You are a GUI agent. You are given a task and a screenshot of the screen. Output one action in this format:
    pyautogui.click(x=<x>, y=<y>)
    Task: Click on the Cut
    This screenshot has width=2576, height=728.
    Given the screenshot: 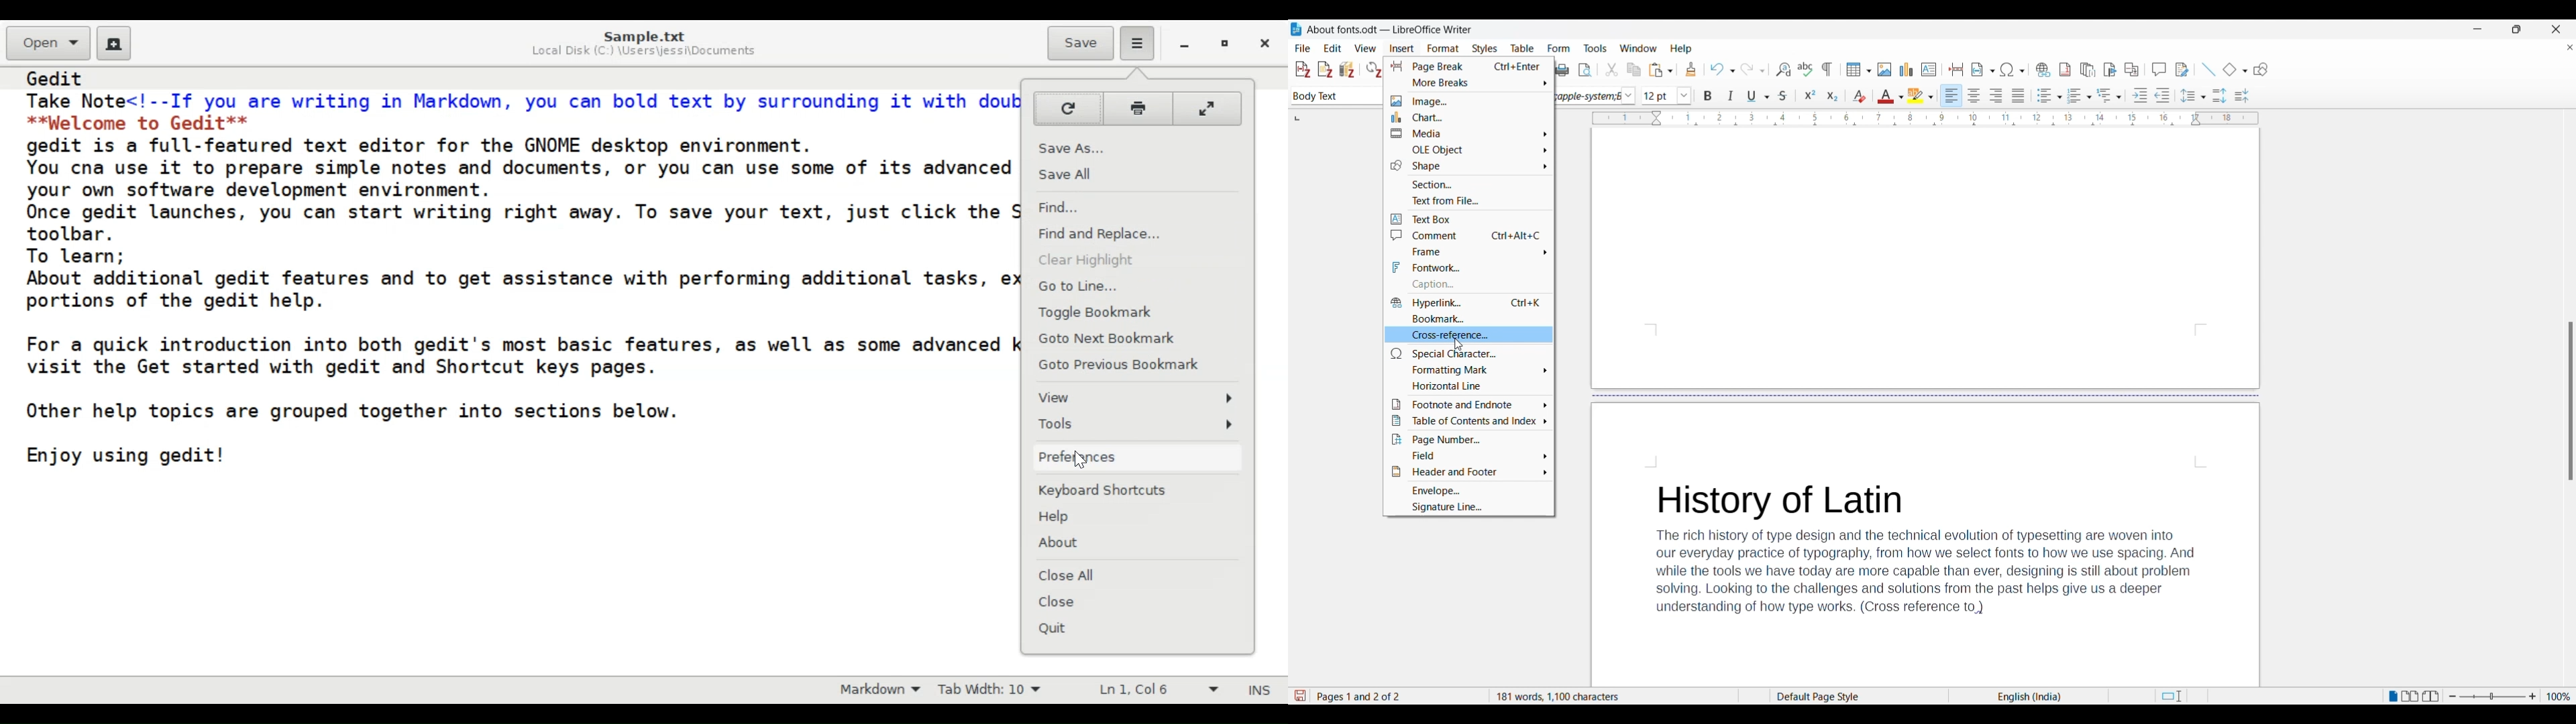 What is the action you would take?
    pyautogui.click(x=1612, y=69)
    